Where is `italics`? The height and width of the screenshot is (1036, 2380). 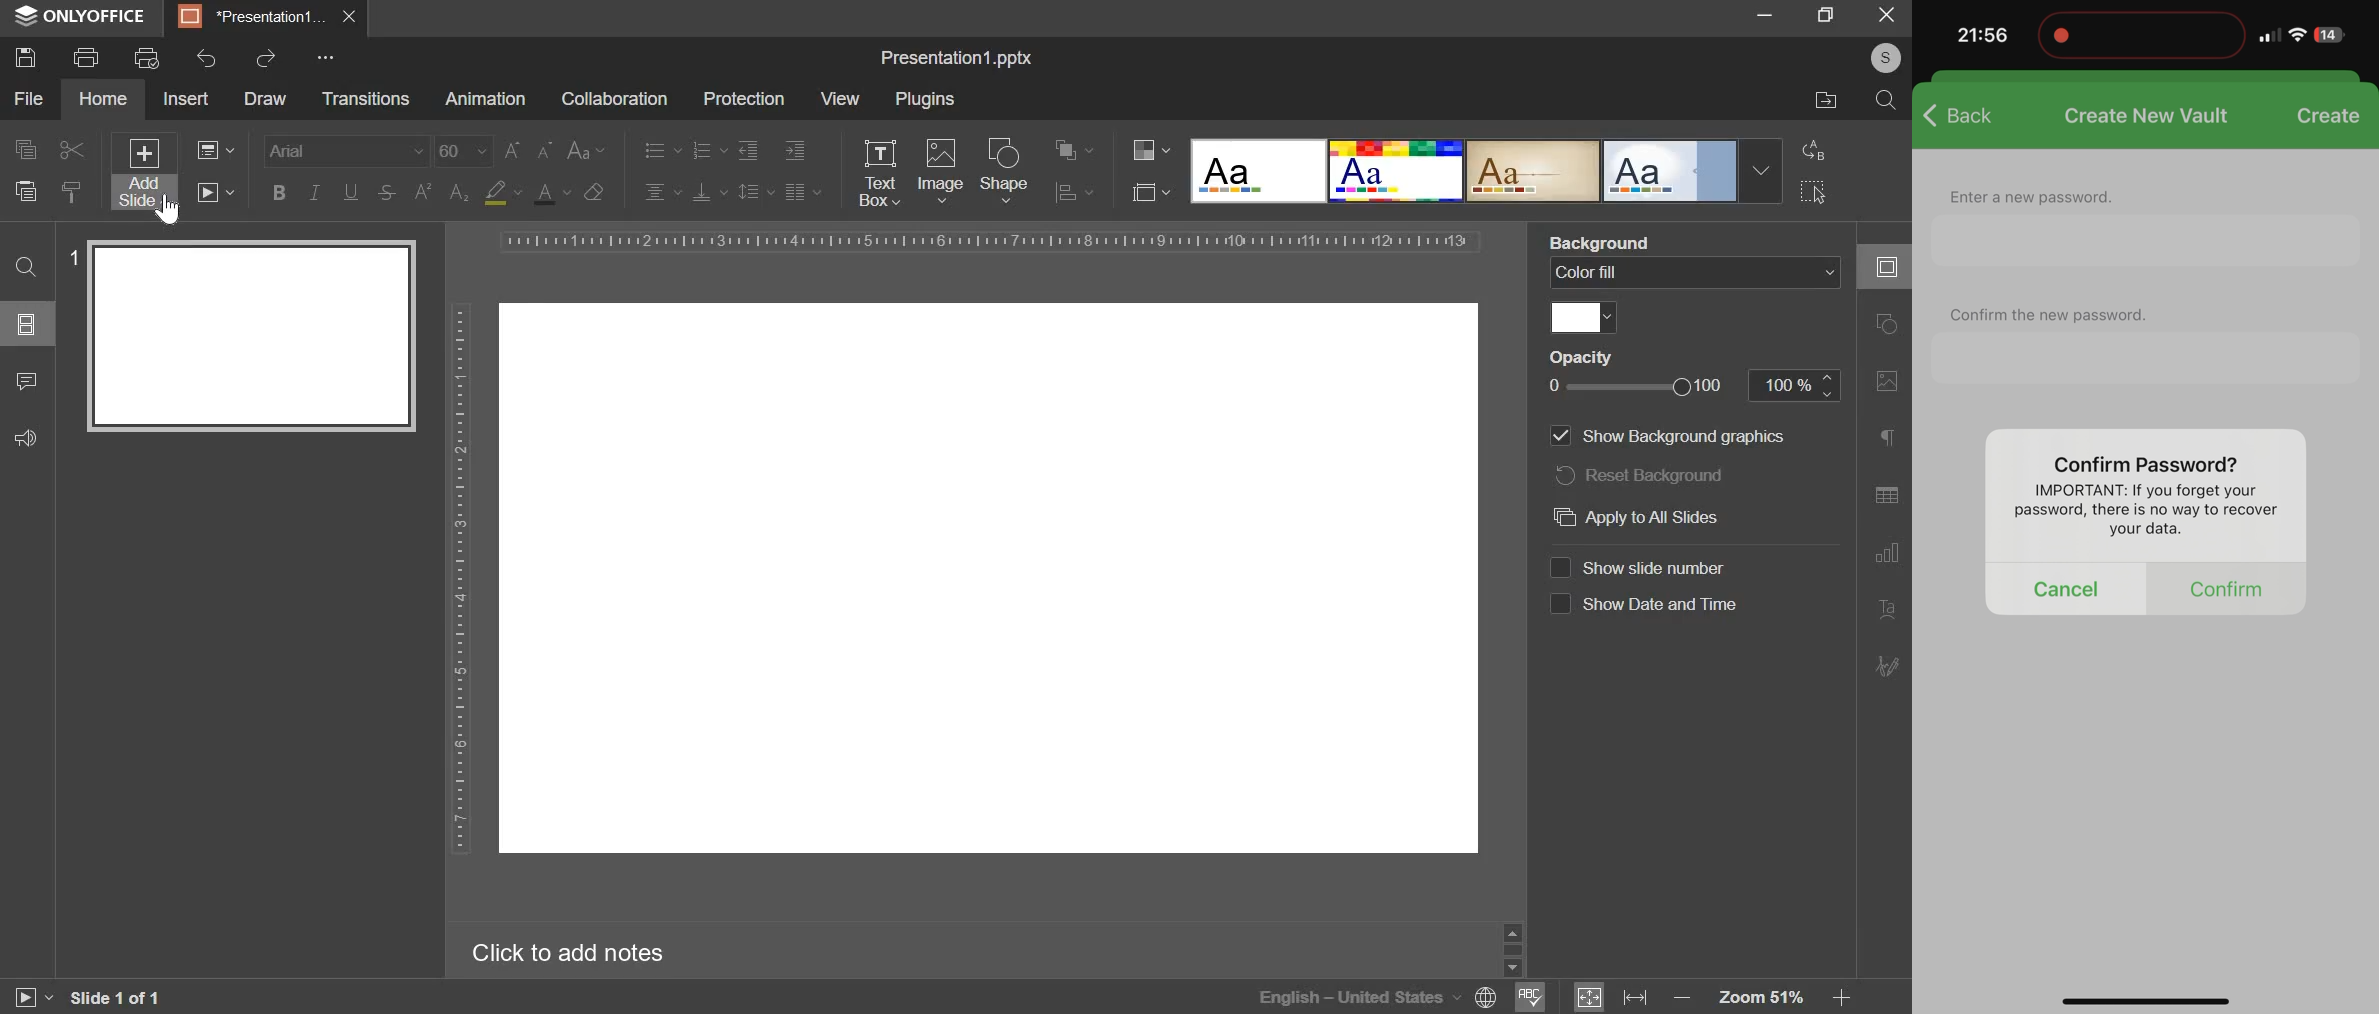
italics is located at coordinates (313, 191).